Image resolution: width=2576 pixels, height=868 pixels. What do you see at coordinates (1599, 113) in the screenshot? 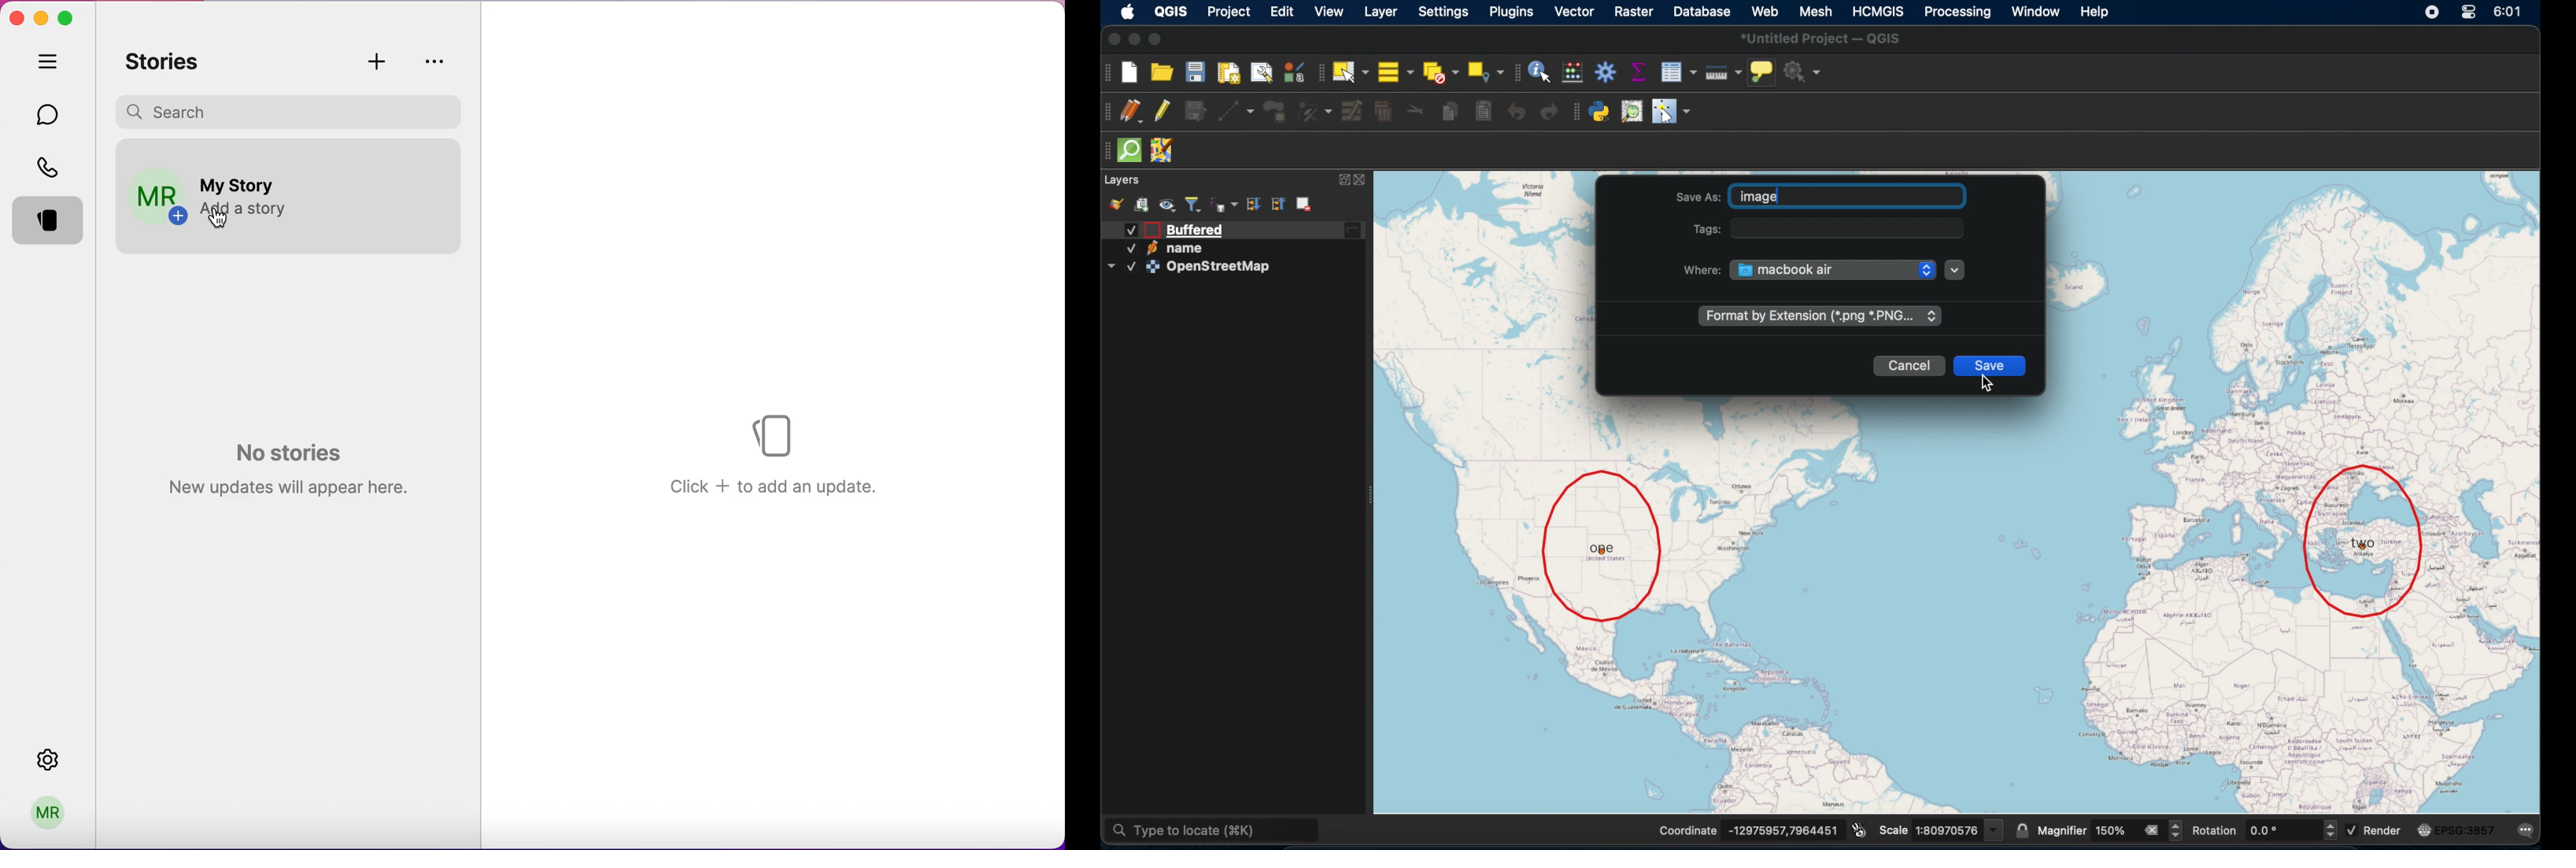
I see `python console` at bounding box center [1599, 113].